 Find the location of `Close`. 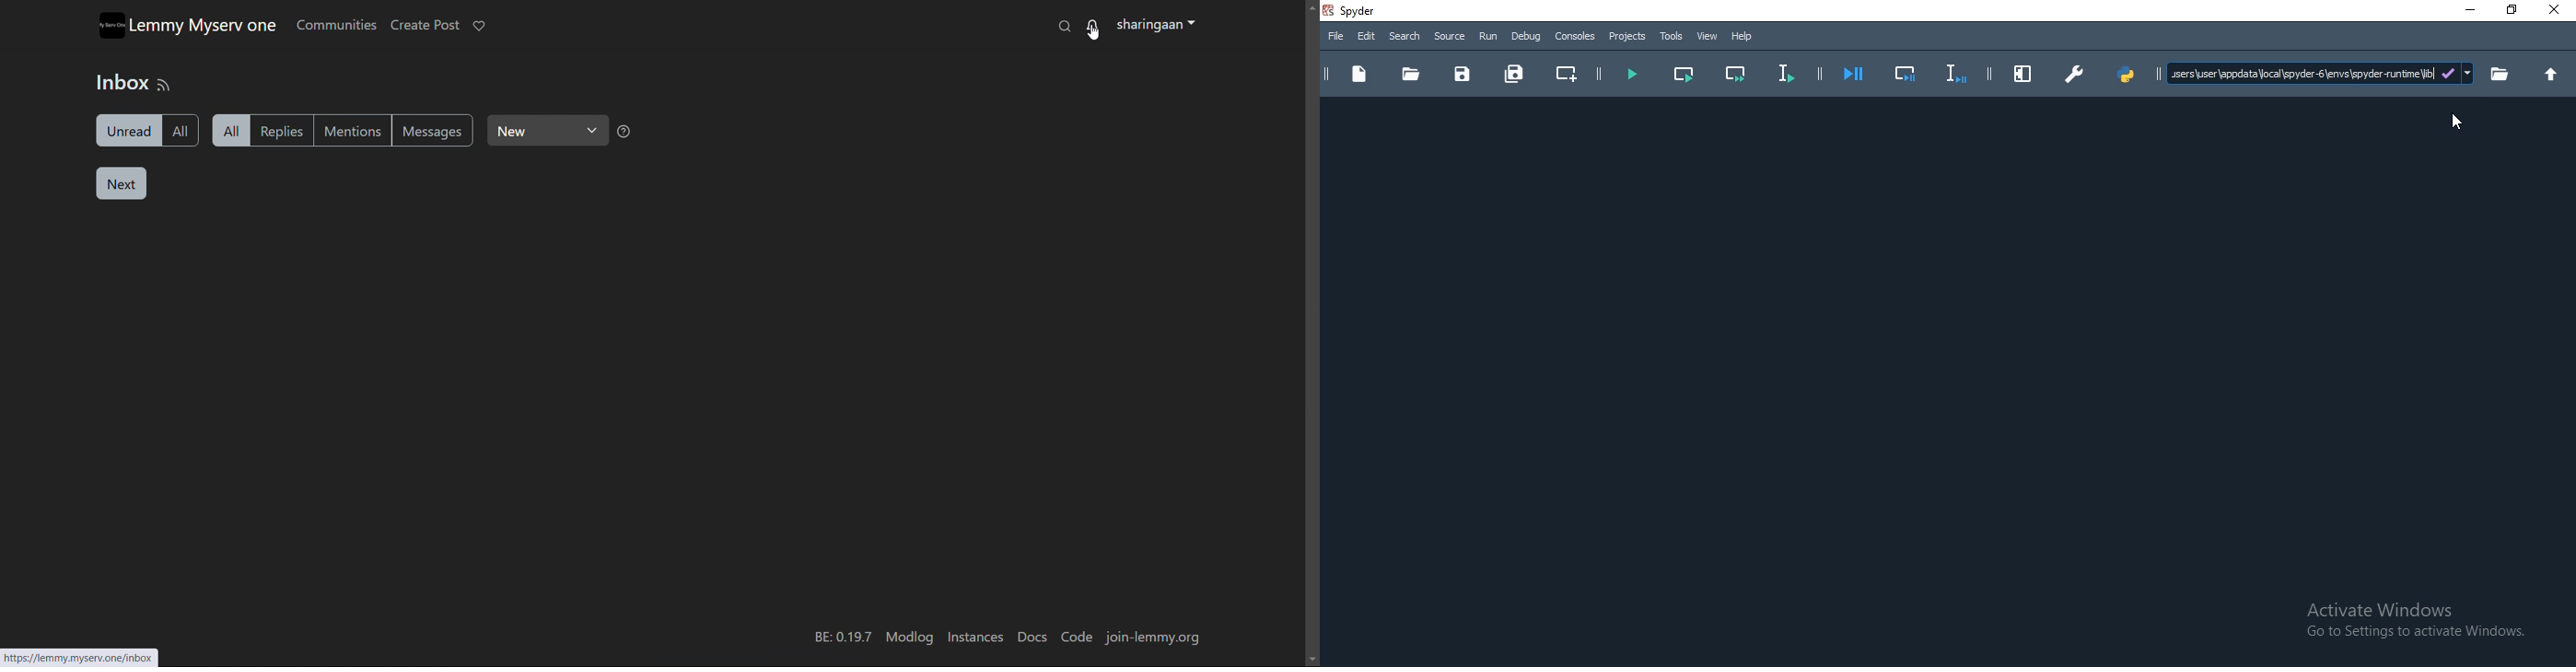

Close is located at coordinates (2558, 9).